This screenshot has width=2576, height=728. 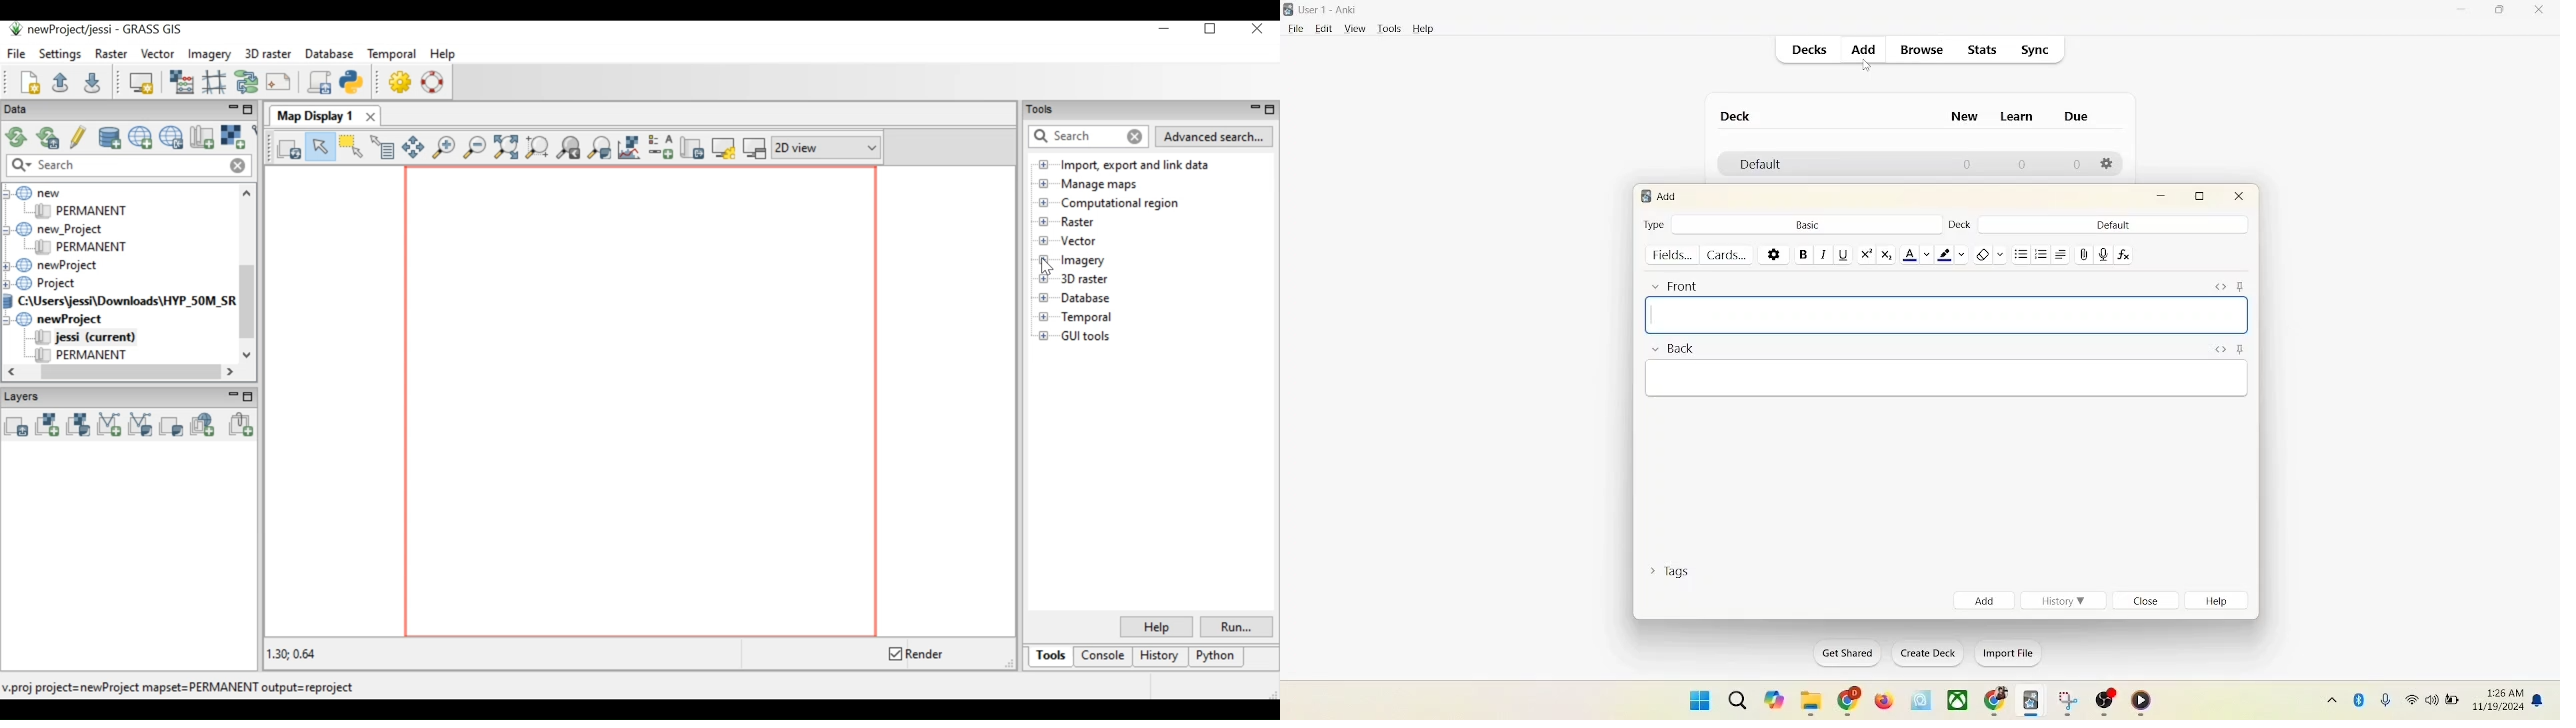 What do you see at coordinates (1984, 51) in the screenshot?
I see `stats` at bounding box center [1984, 51].